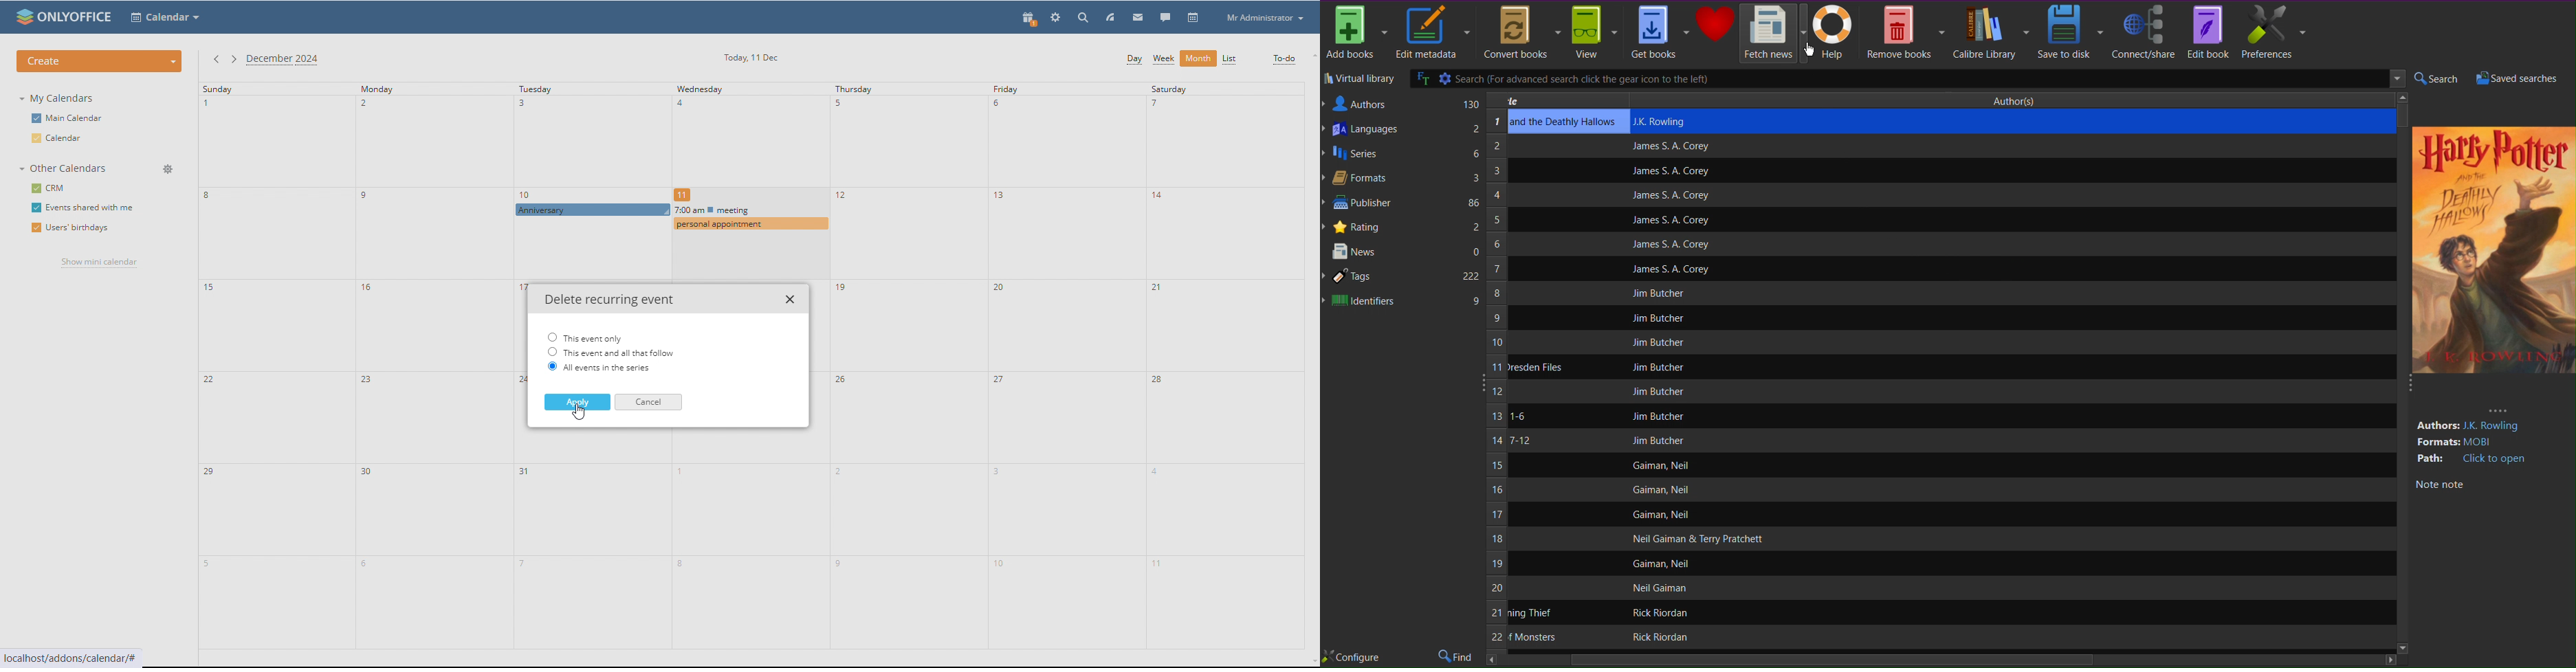 The height and width of the screenshot is (672, 2576). What do you see at coordinates (908, 366) in the screenshot?
I see `thursday` at bounding box center [908, 366].